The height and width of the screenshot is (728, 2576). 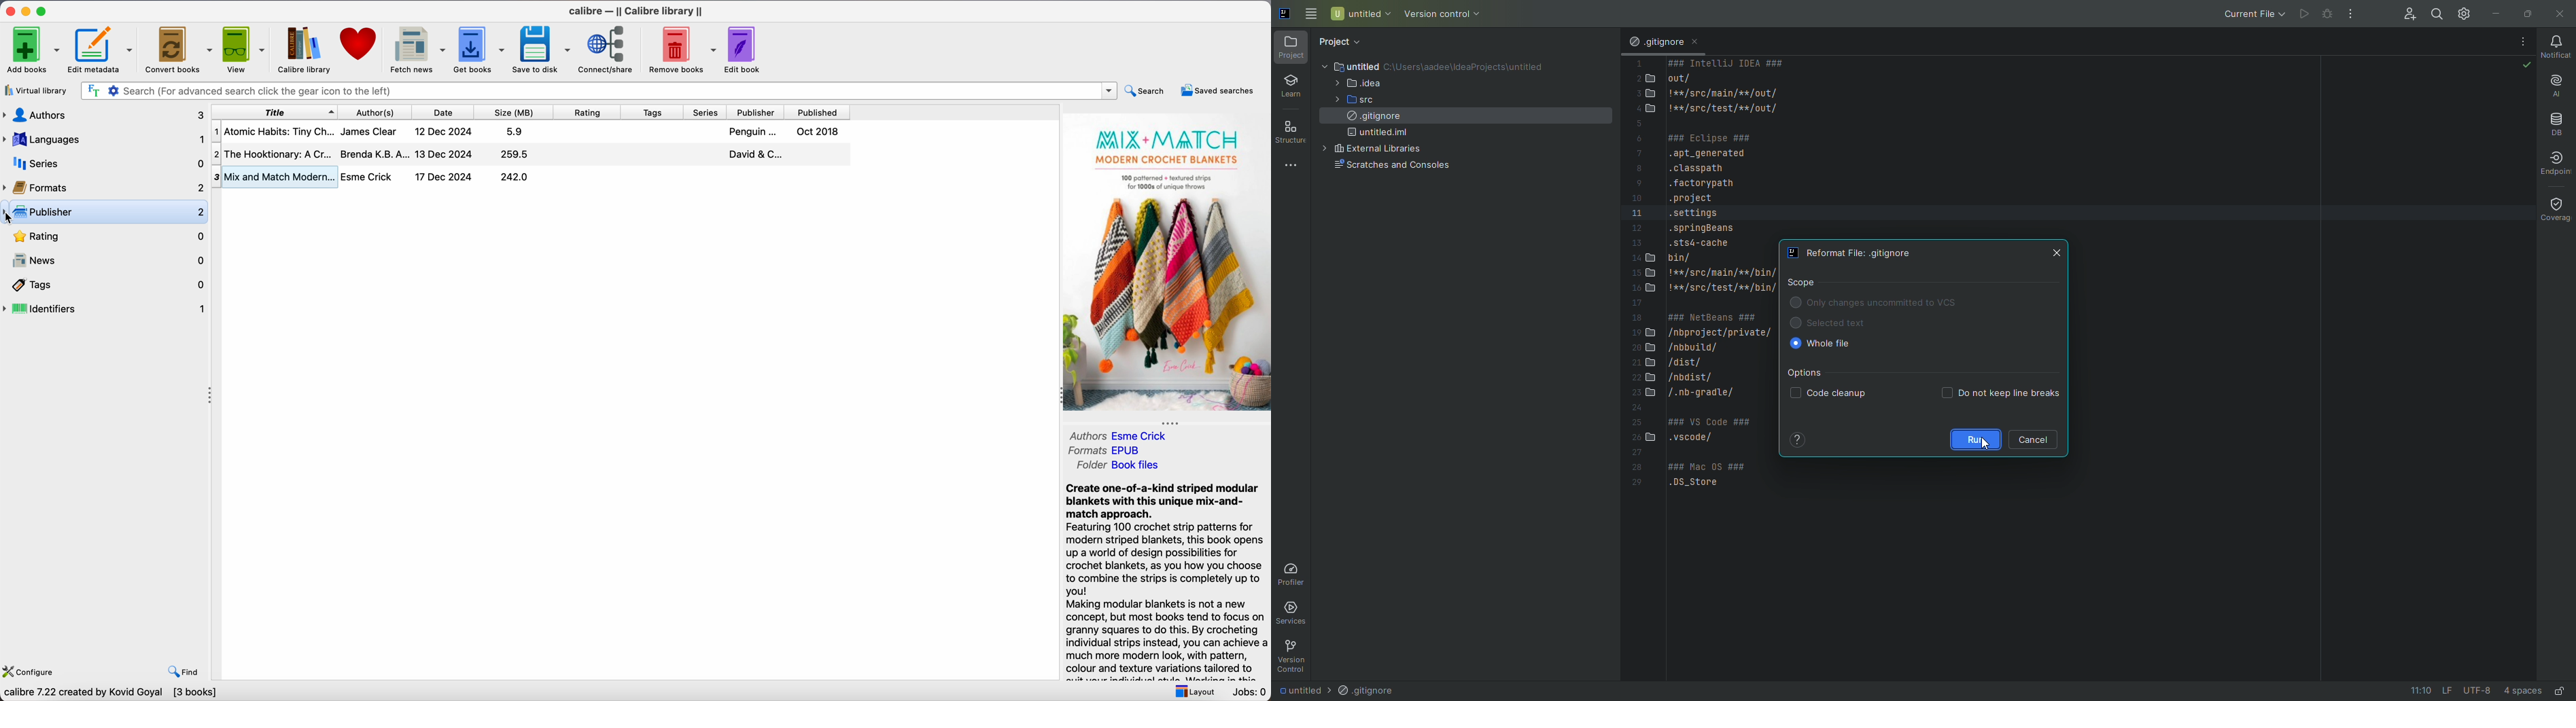 I want to click on Calibre library, so click(x=305, y=51).